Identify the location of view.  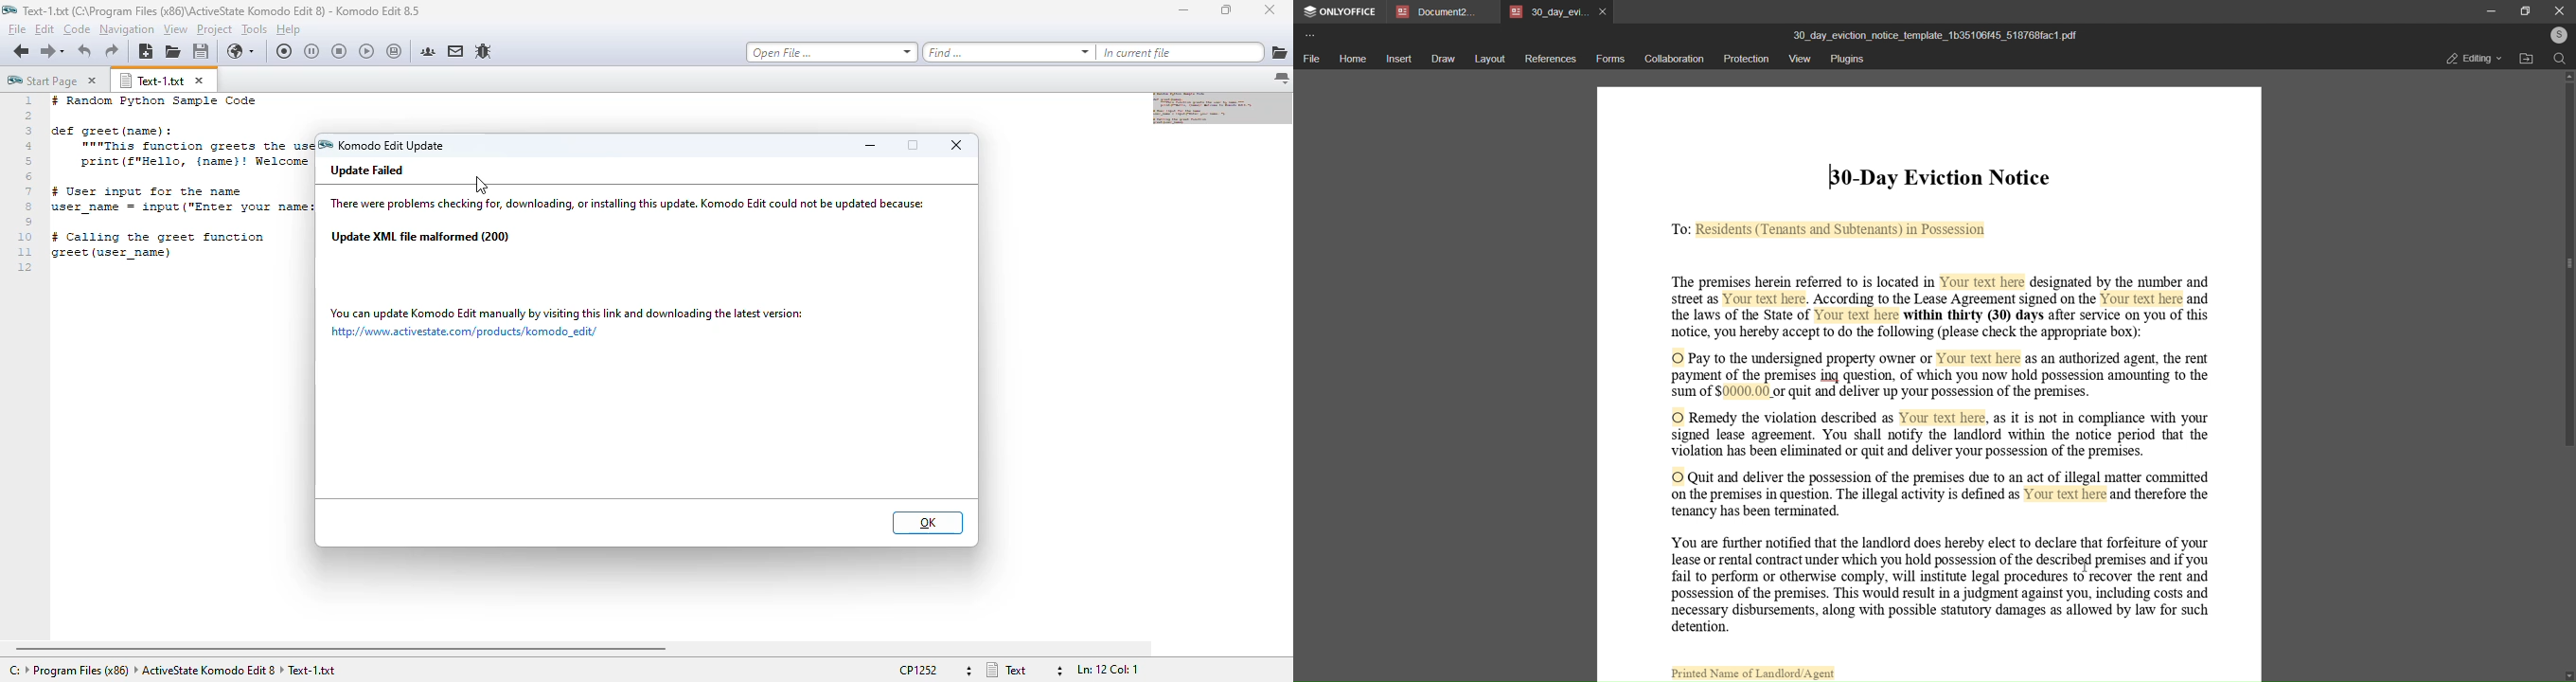
(1800, 58).